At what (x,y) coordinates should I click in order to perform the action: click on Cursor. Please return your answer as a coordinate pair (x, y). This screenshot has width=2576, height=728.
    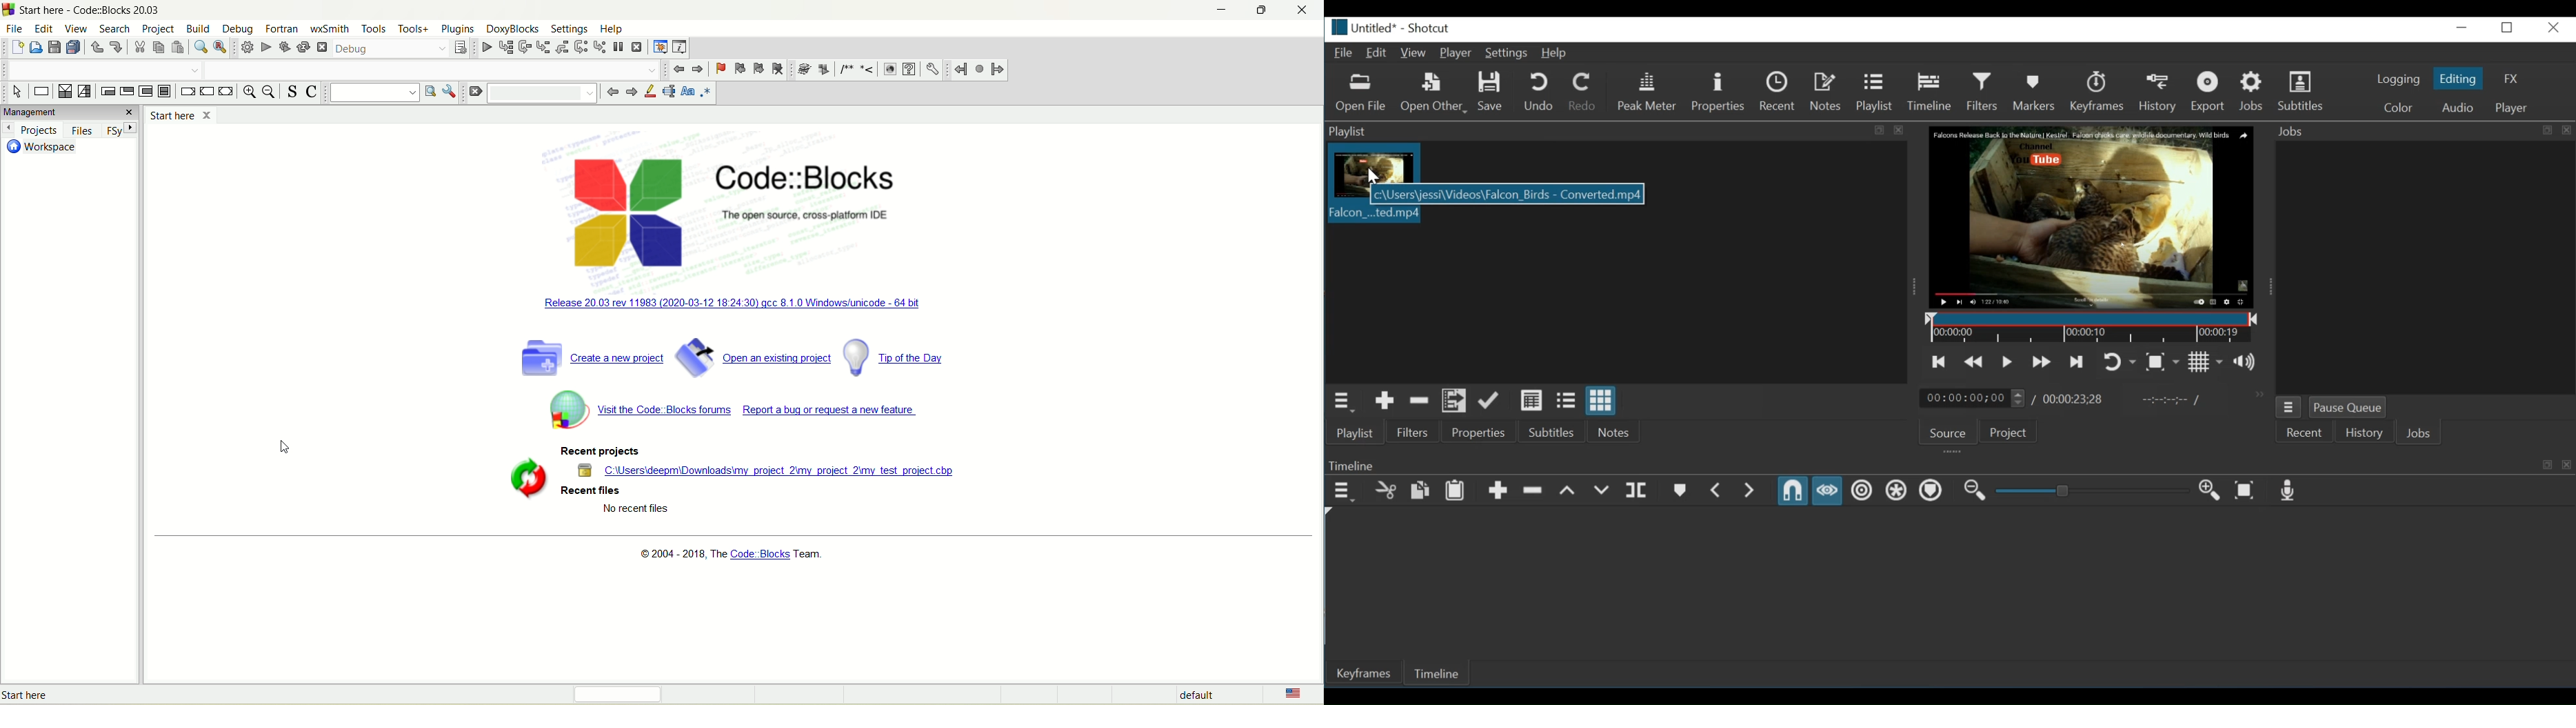
    Looking at the image, I should click on (285, 449).